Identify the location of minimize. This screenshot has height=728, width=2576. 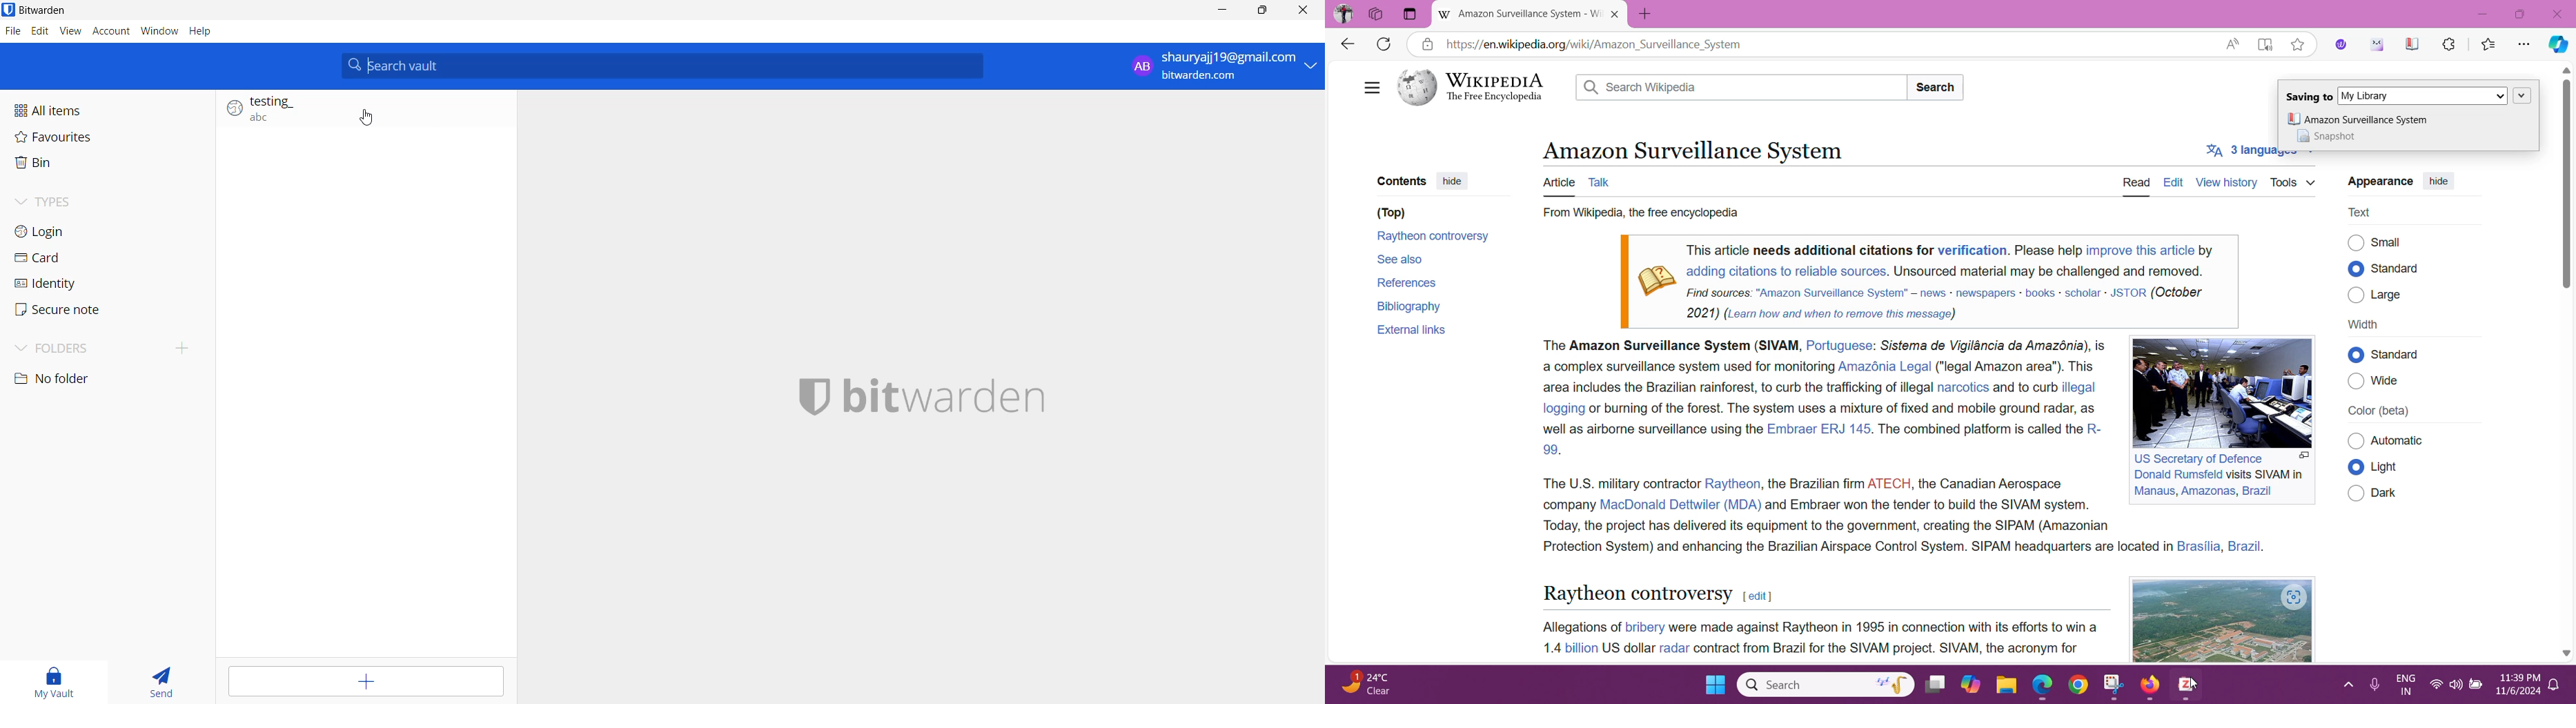
(1220, 14).